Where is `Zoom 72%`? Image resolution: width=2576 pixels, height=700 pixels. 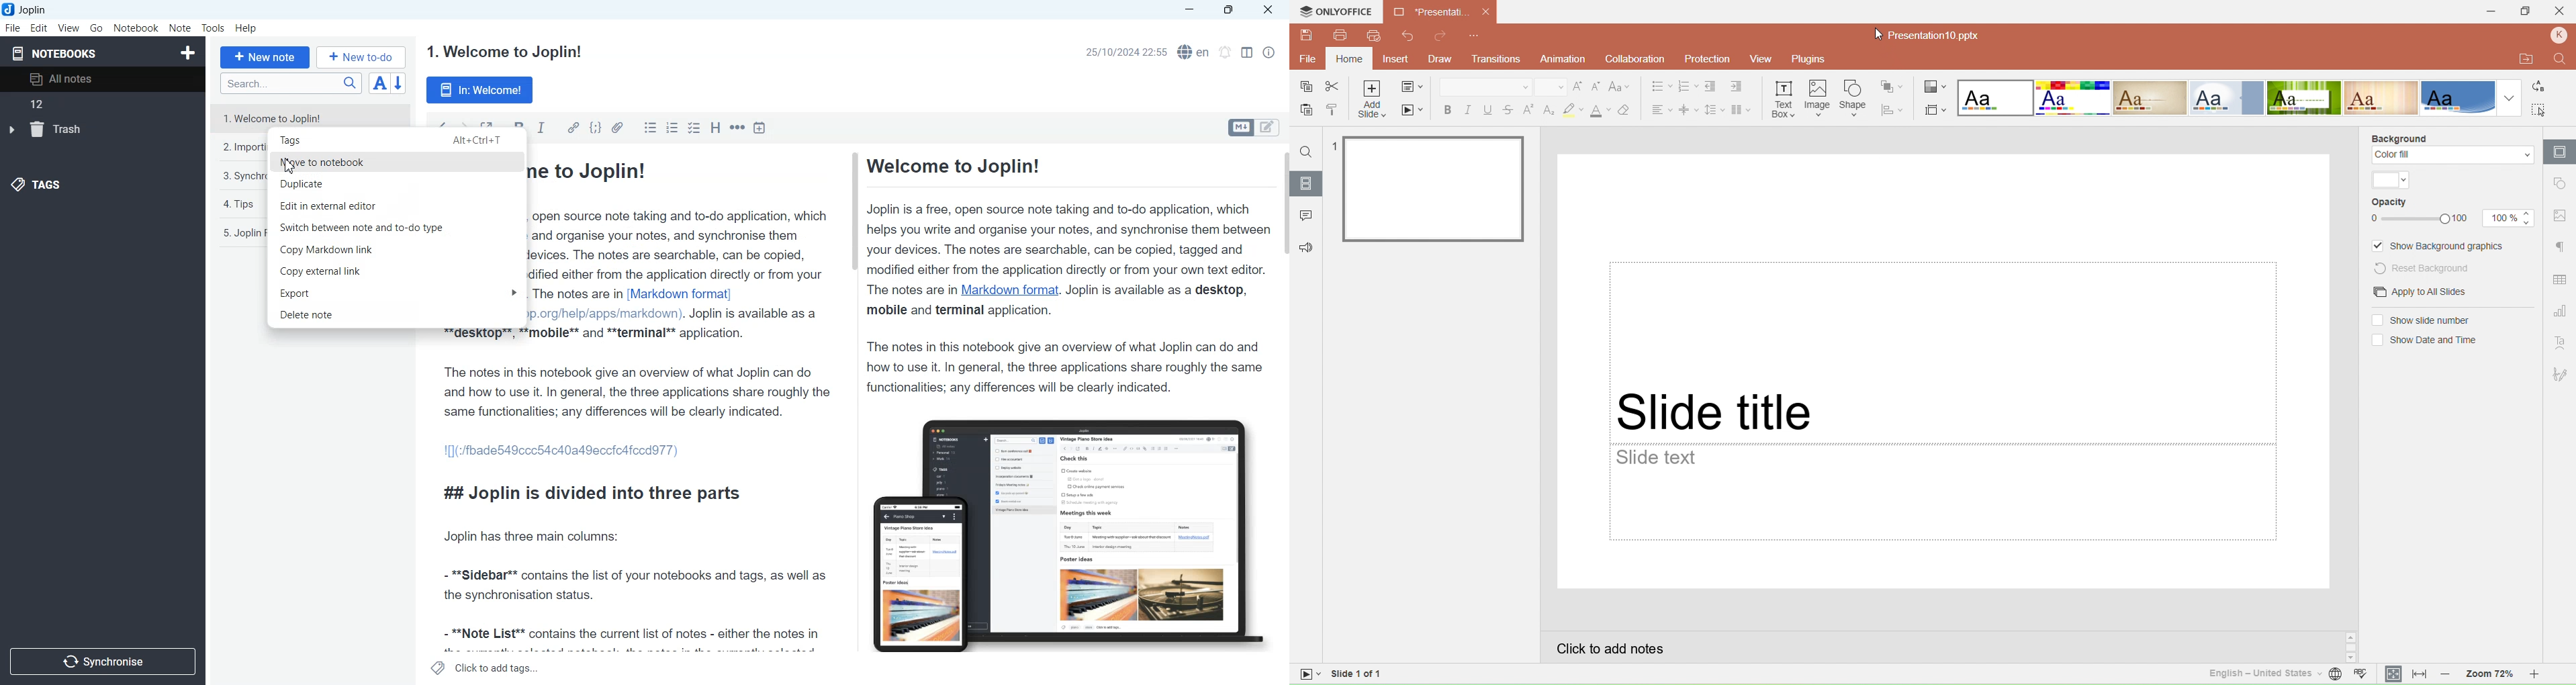
Zoom 72% is located at coordinates (2489, 675).